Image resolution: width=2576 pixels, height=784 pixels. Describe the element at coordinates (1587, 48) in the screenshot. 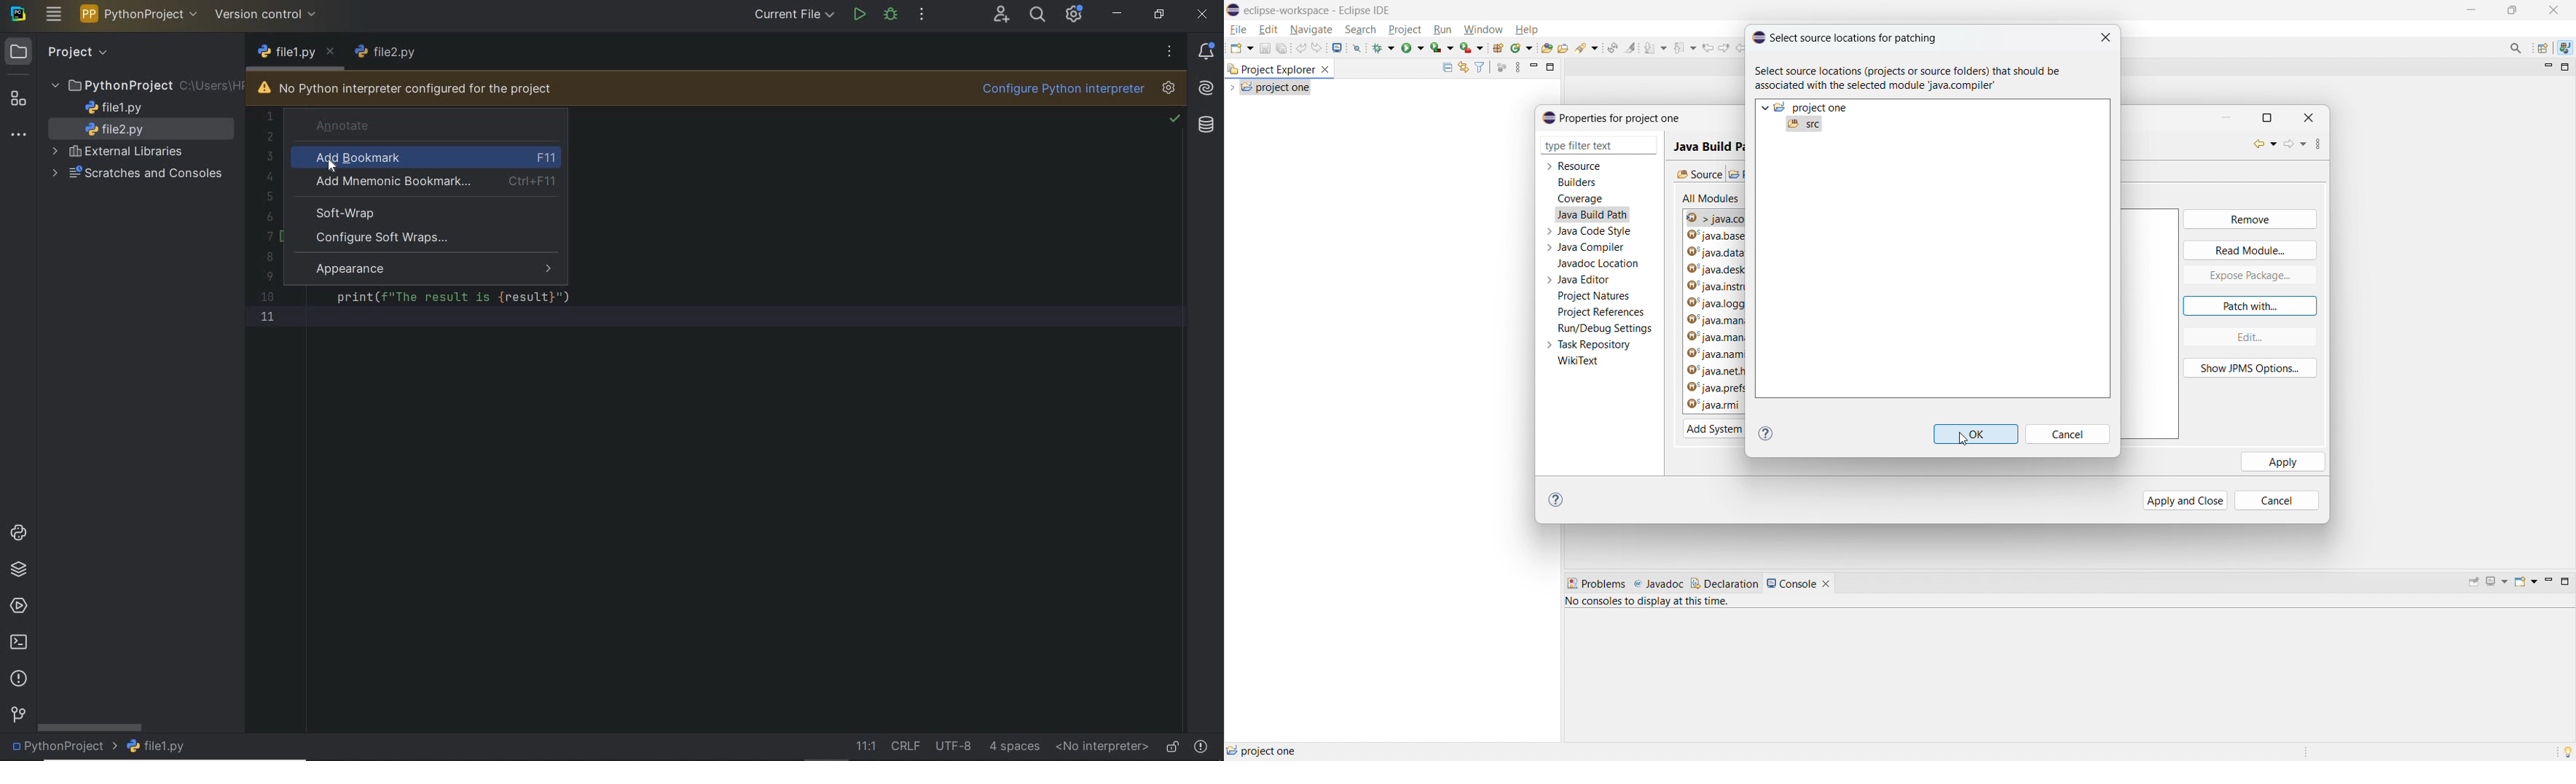

I see `search` at that location.